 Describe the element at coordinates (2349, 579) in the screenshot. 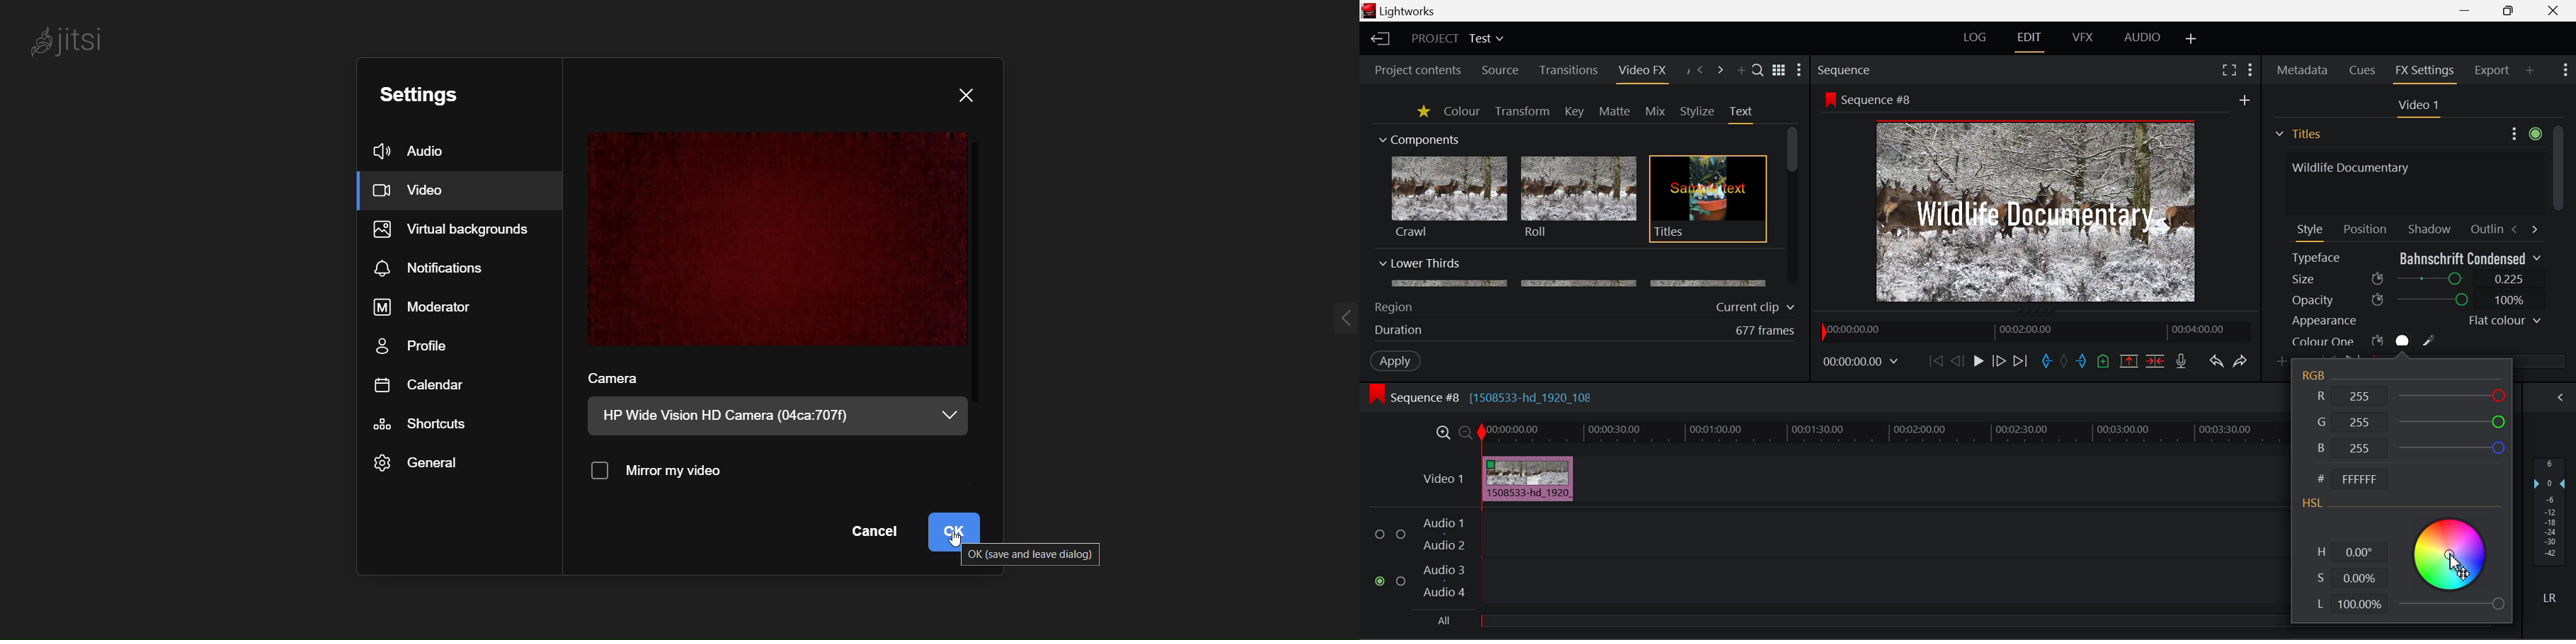

I see `S` at that location.